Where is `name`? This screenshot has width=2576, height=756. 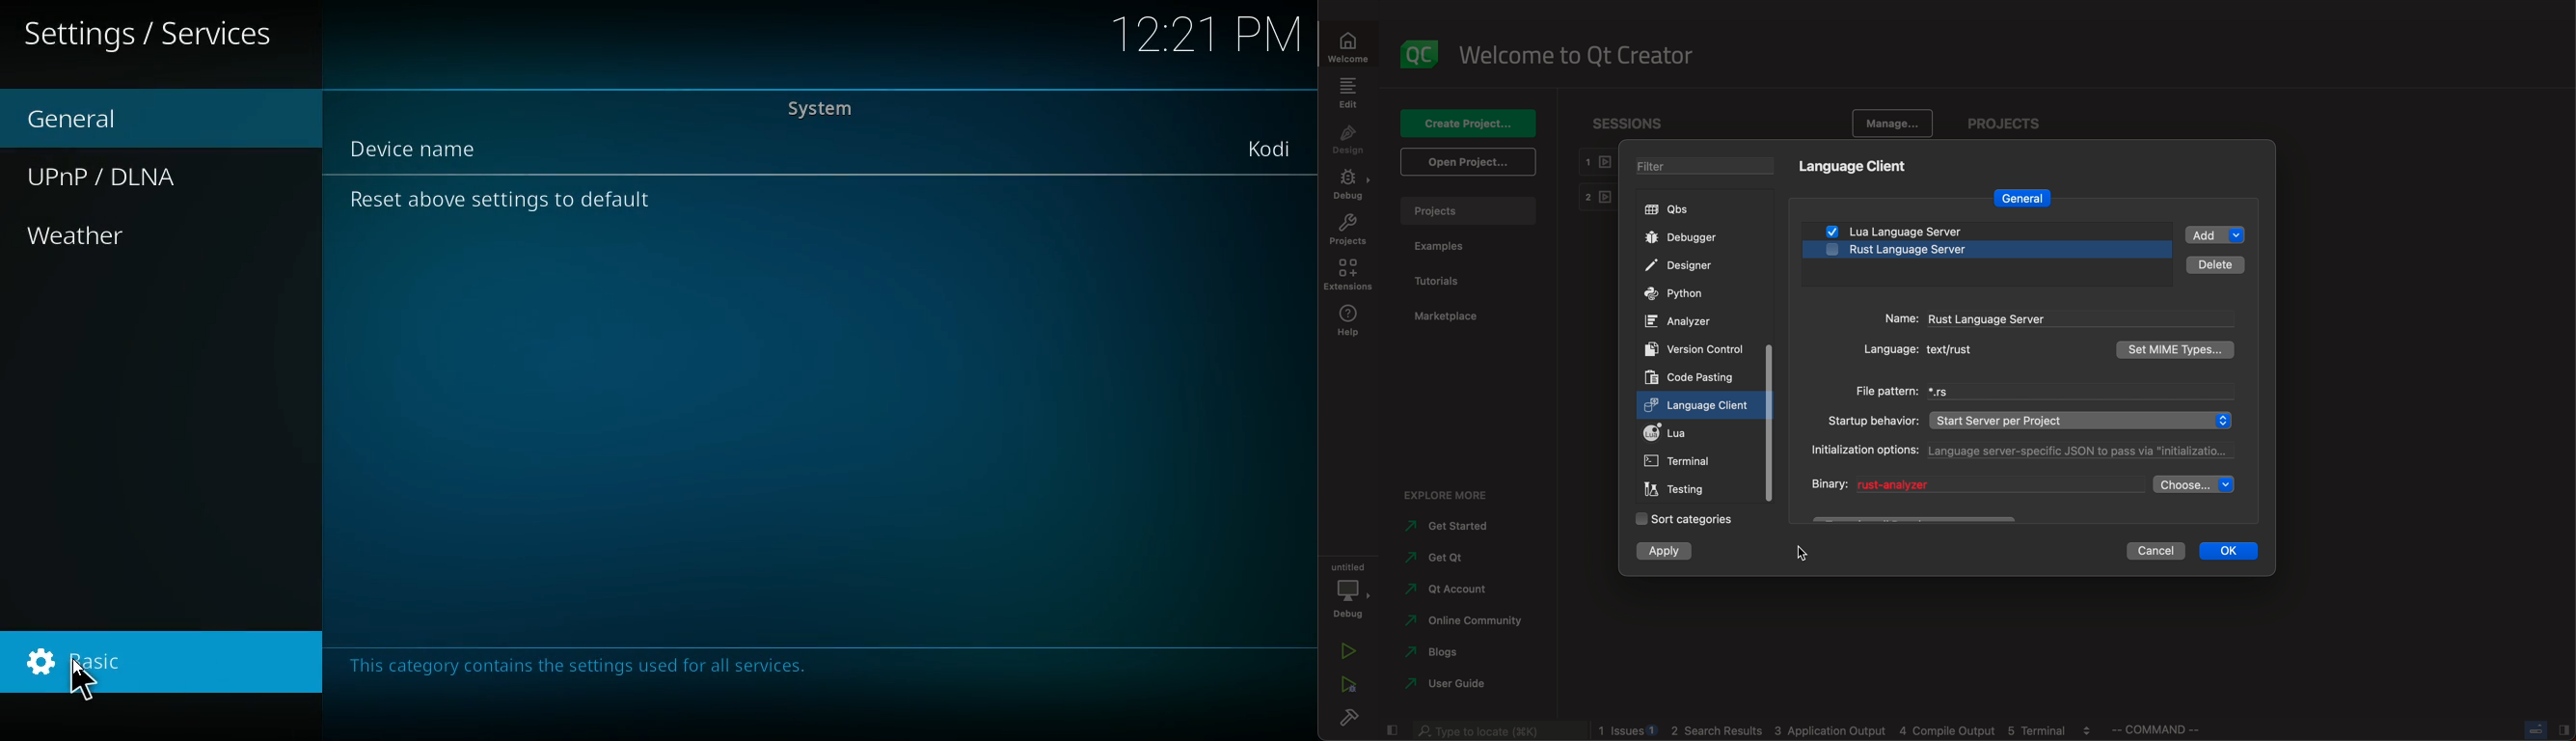 name is located at coordinates (2036, 318).